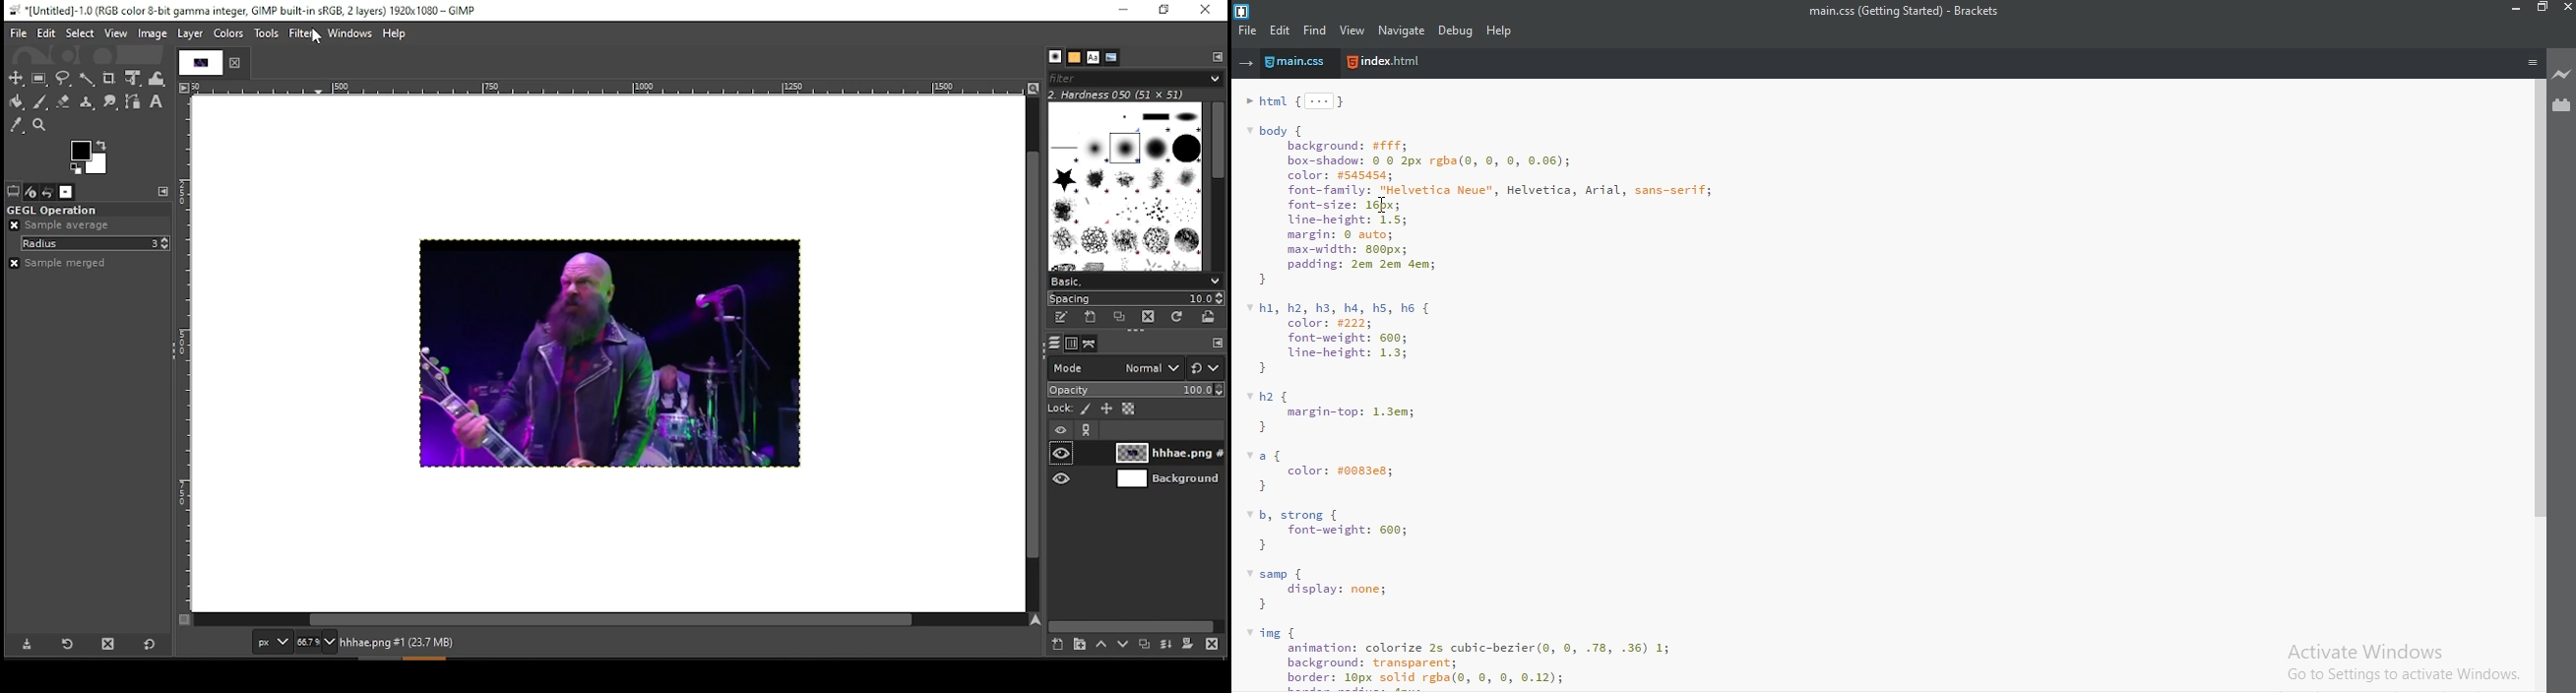  What do you see at coordinates (133, 78) in the screenshot?
I see `unified transform tool` at bounding box center [133, 78].